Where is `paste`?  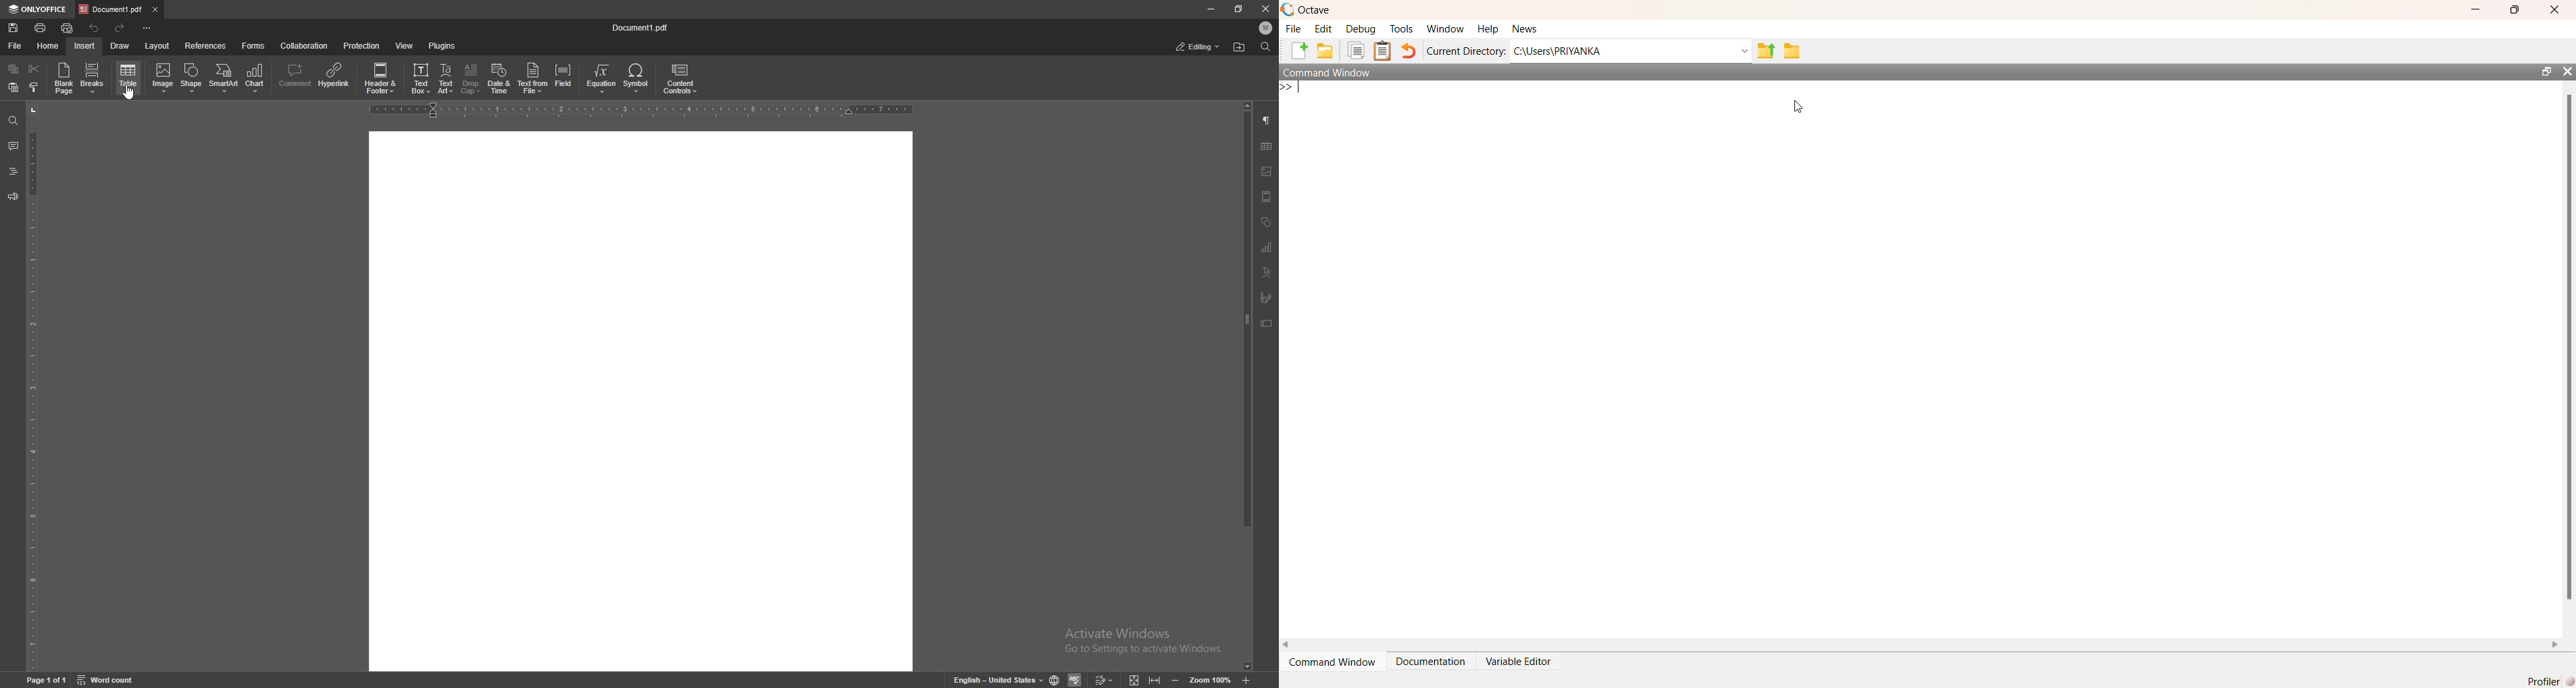 paste is located at coordinates (13, 87).